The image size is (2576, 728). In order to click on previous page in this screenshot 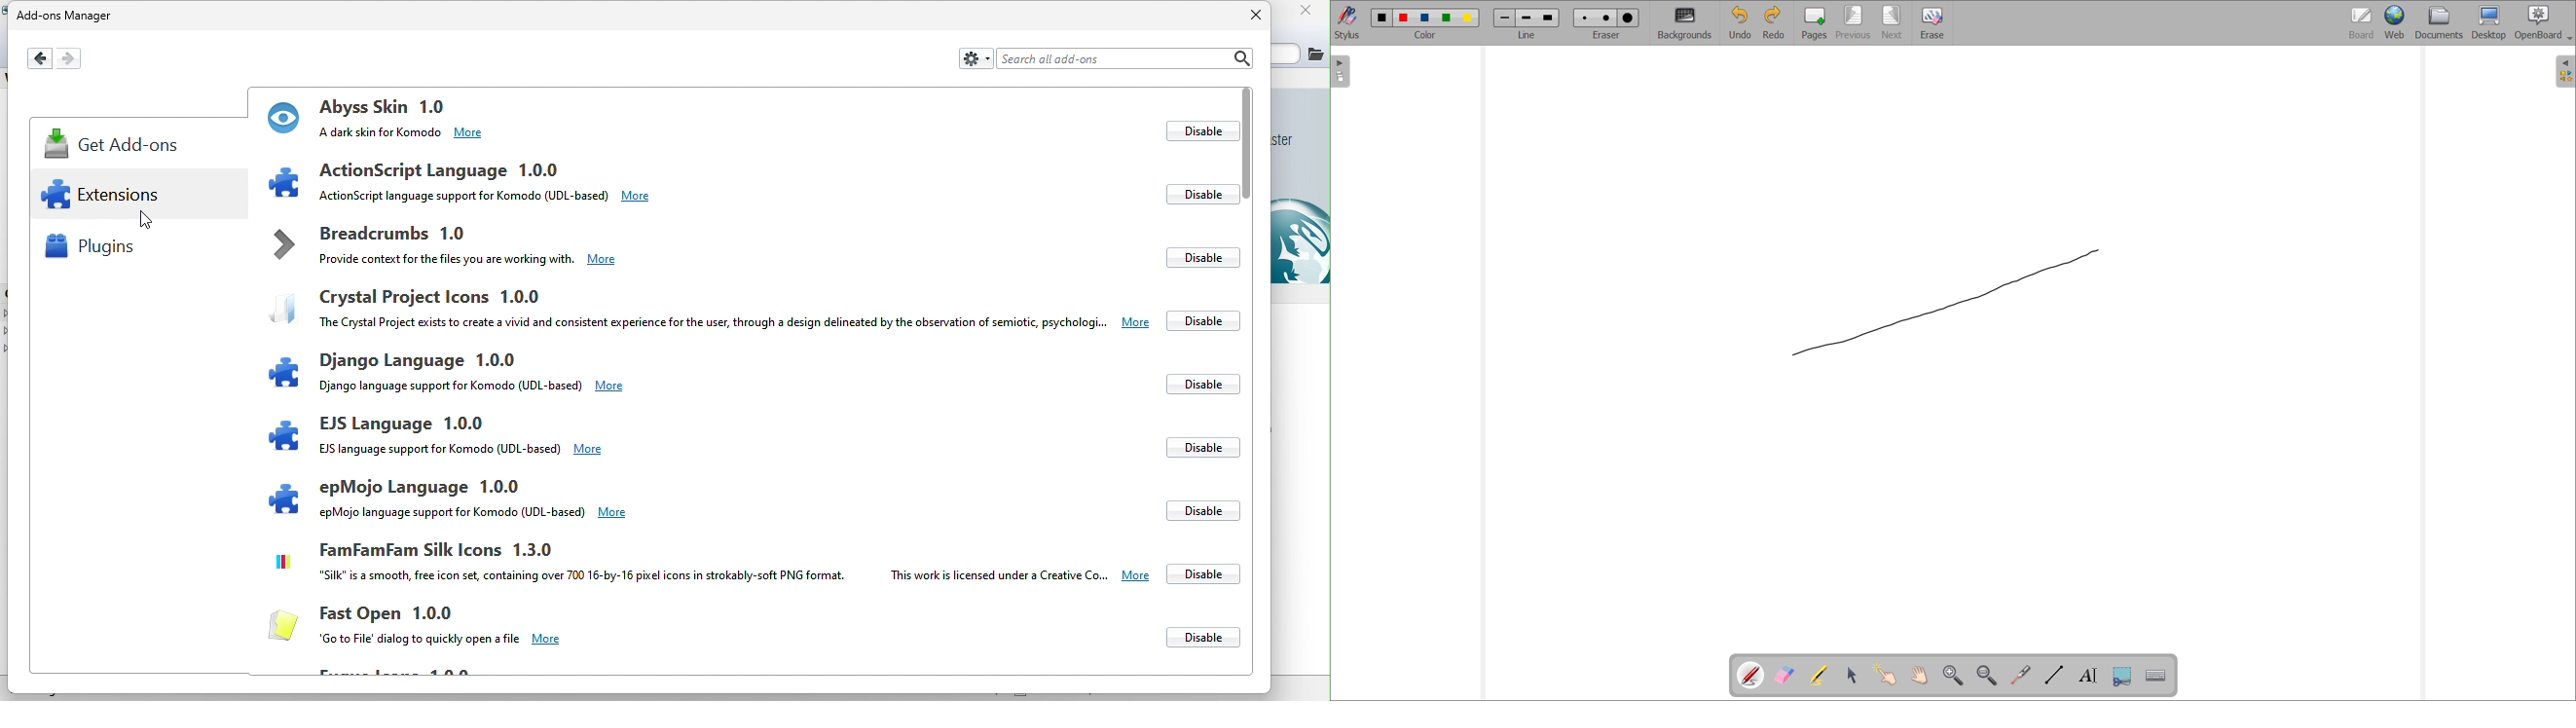, I will do `click(1854, 22)`.